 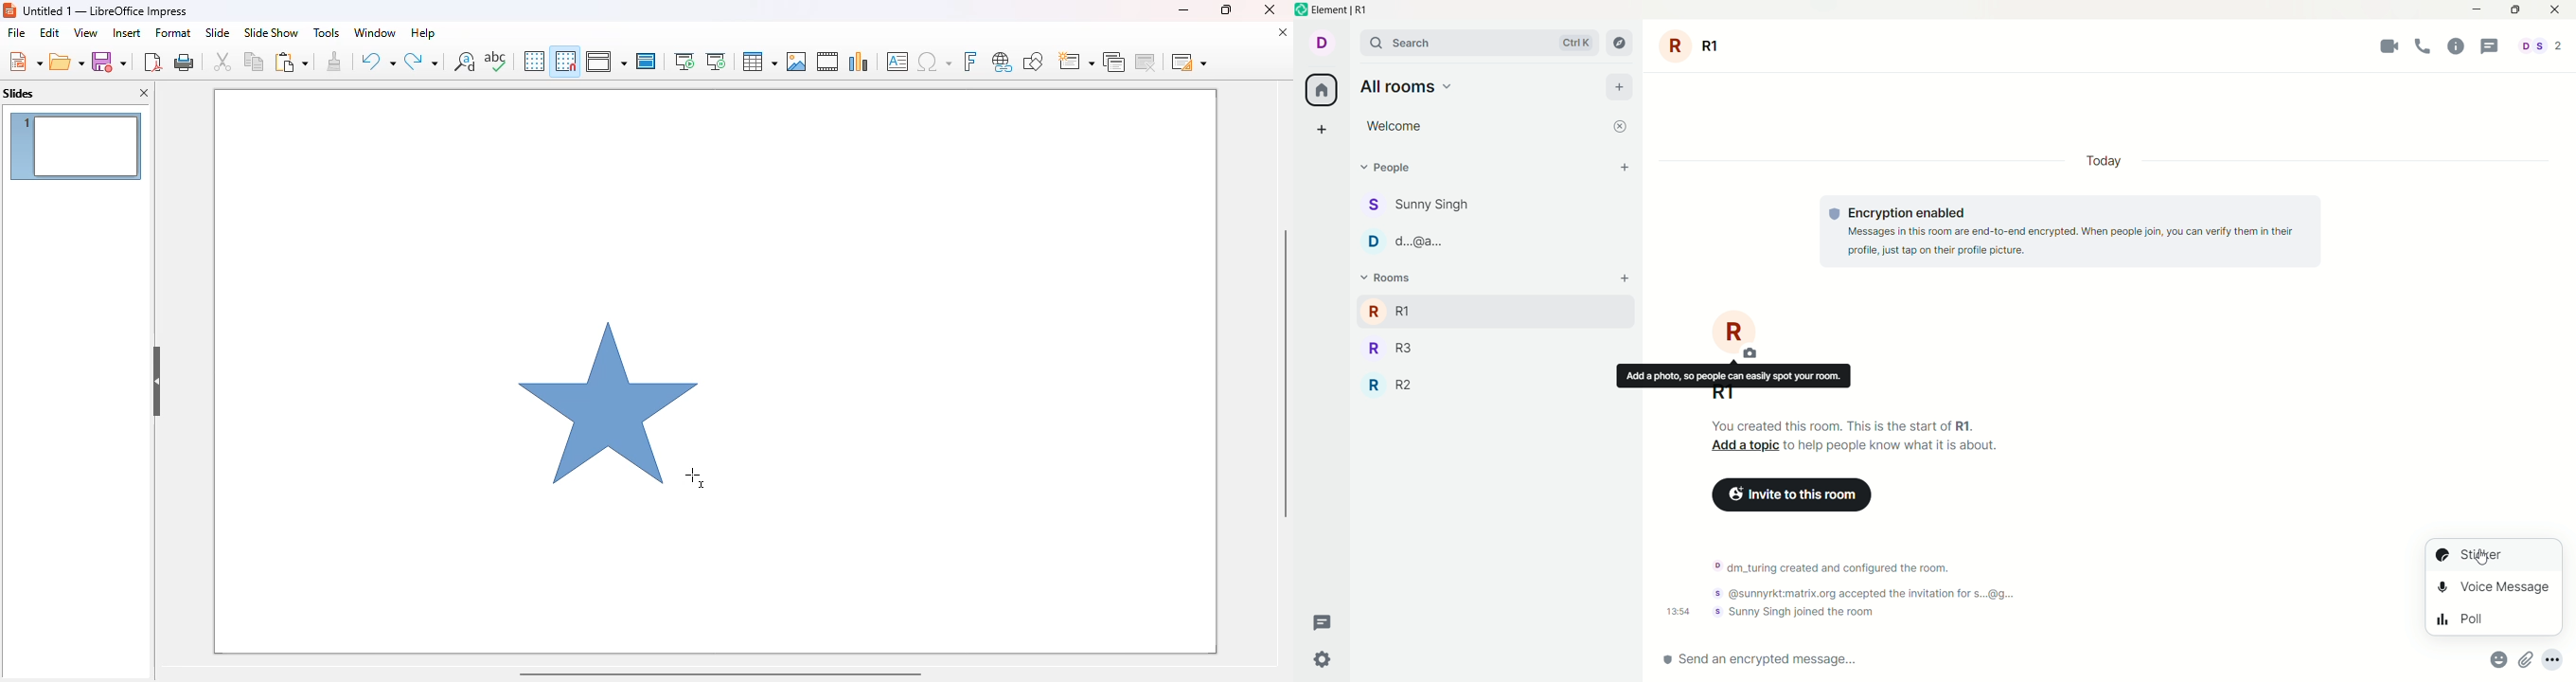 What do you see at coordinates (1620, 43) in the screenshot?
I see `explore rooms` at bounding box center [1620, 43].